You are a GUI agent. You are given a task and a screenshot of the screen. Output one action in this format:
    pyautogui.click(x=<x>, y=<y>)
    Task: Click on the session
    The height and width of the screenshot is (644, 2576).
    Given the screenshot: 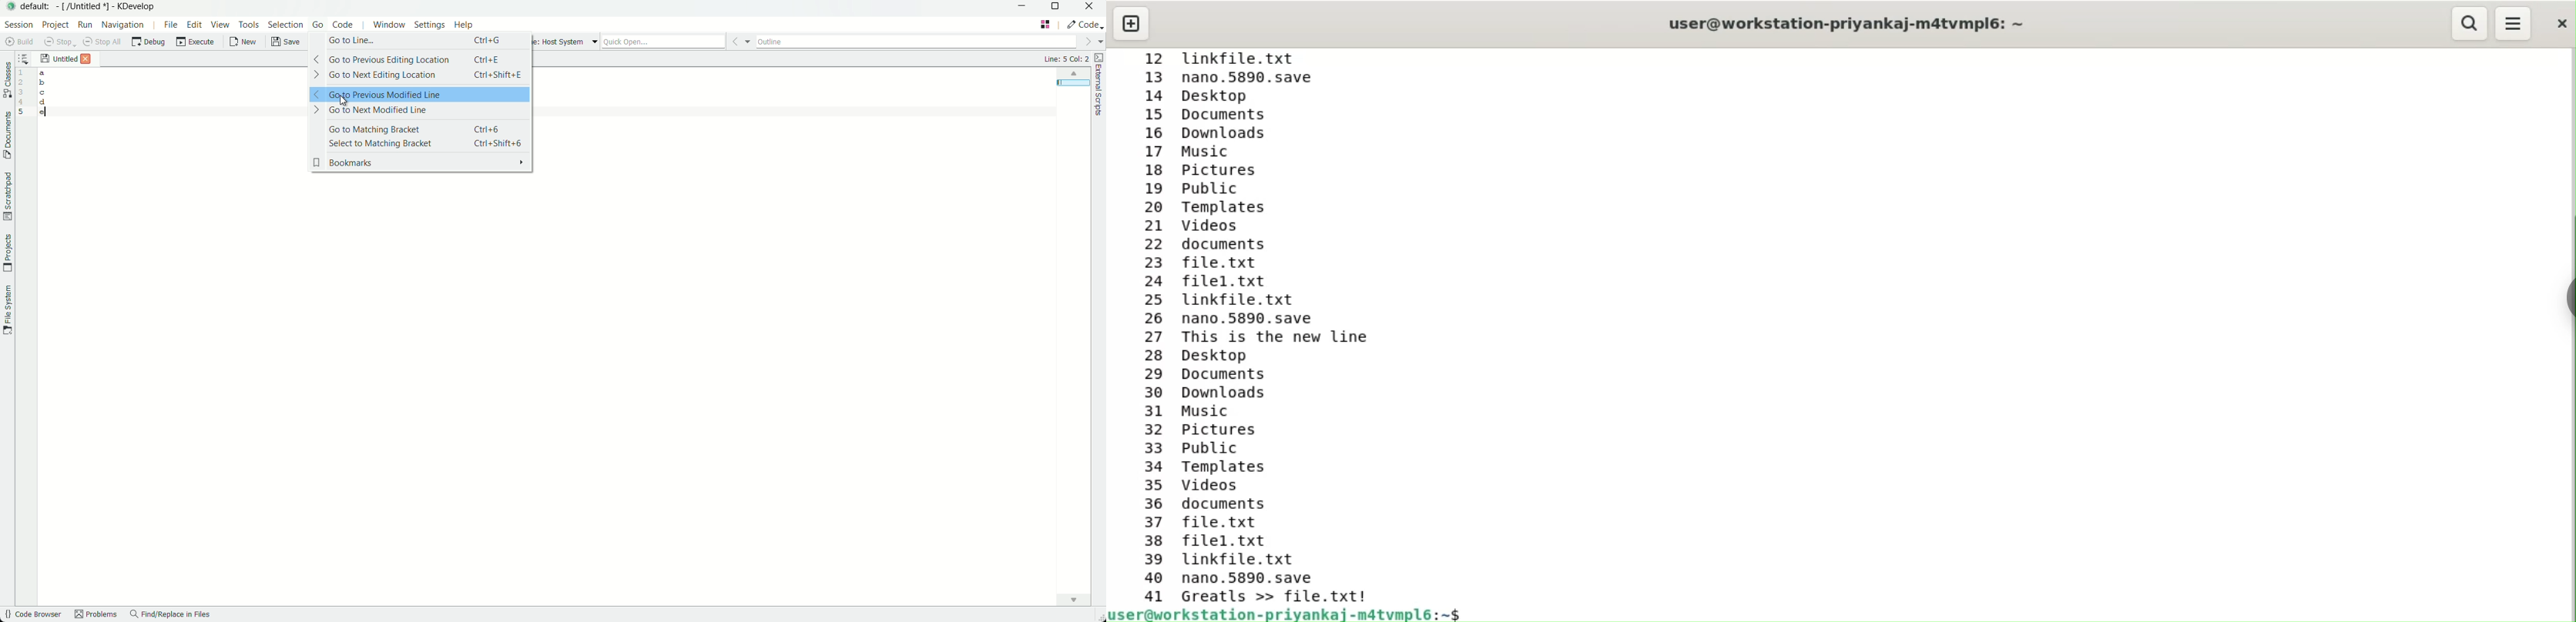 What is the action you would take?
    pyautogui.click(x=19, y=25)
    